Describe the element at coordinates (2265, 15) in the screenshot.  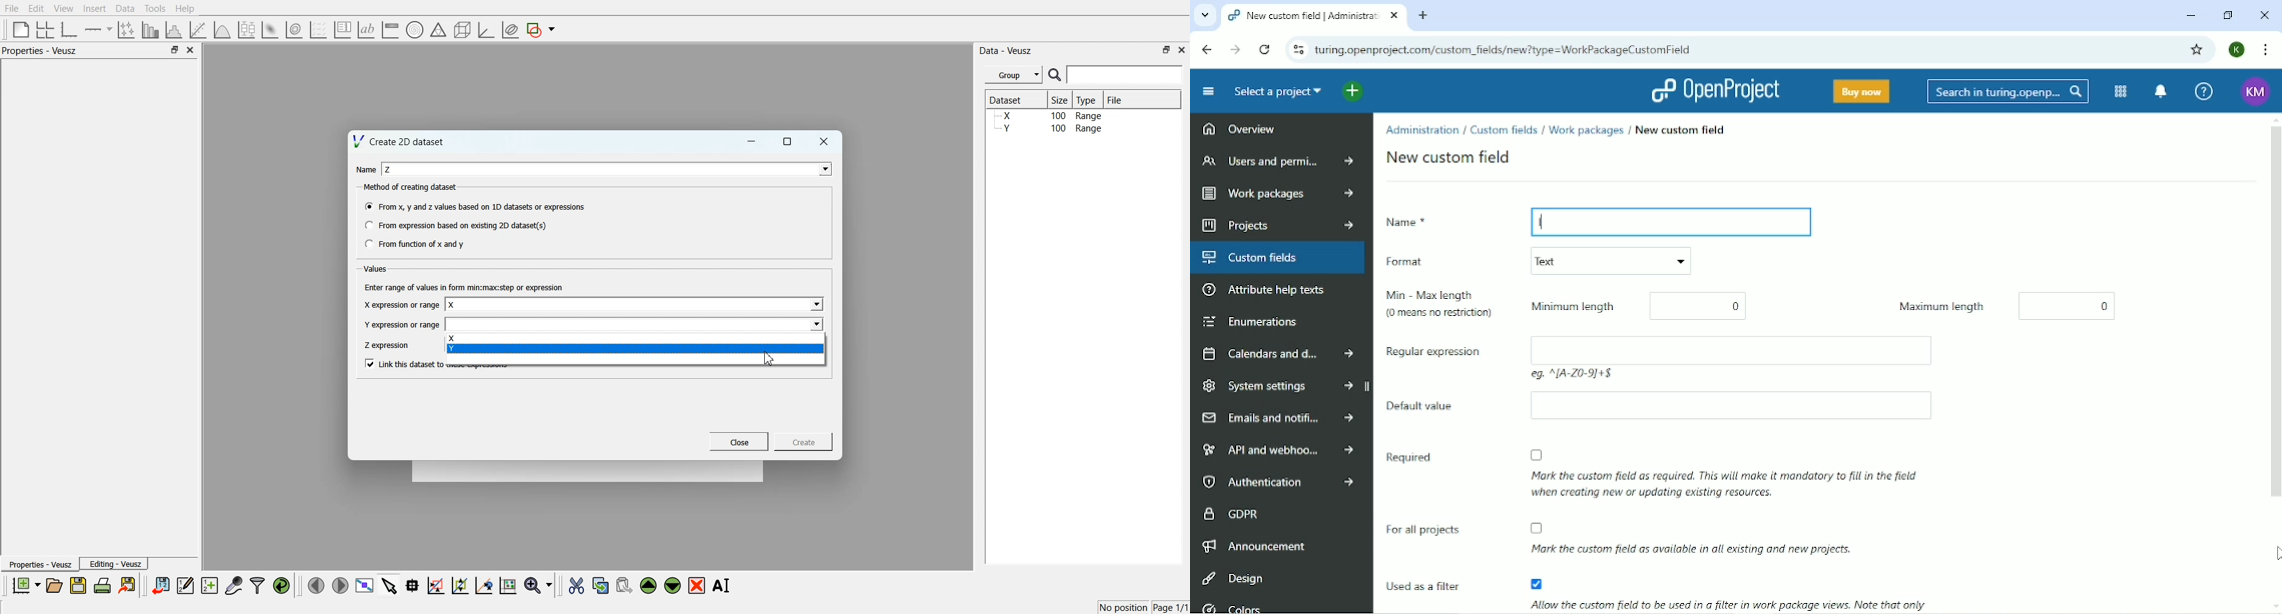
I see `Close` at that location.